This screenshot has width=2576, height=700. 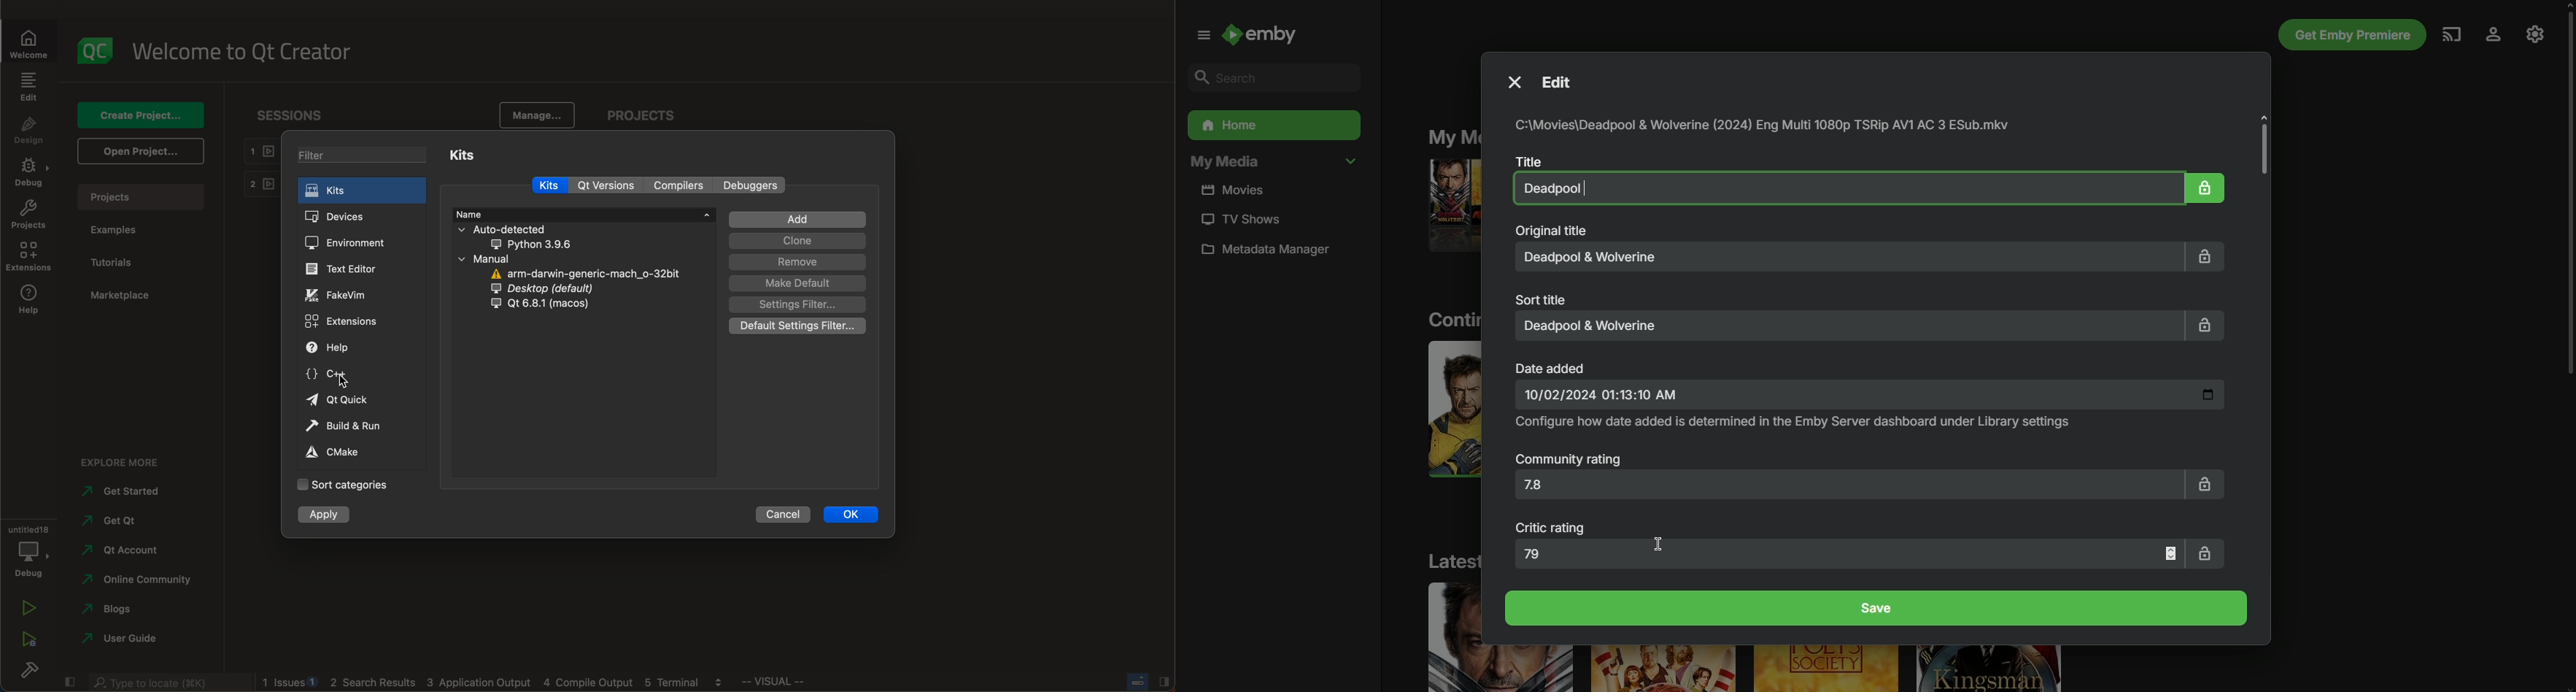 I want to click on make, so click(x=797, y=283).